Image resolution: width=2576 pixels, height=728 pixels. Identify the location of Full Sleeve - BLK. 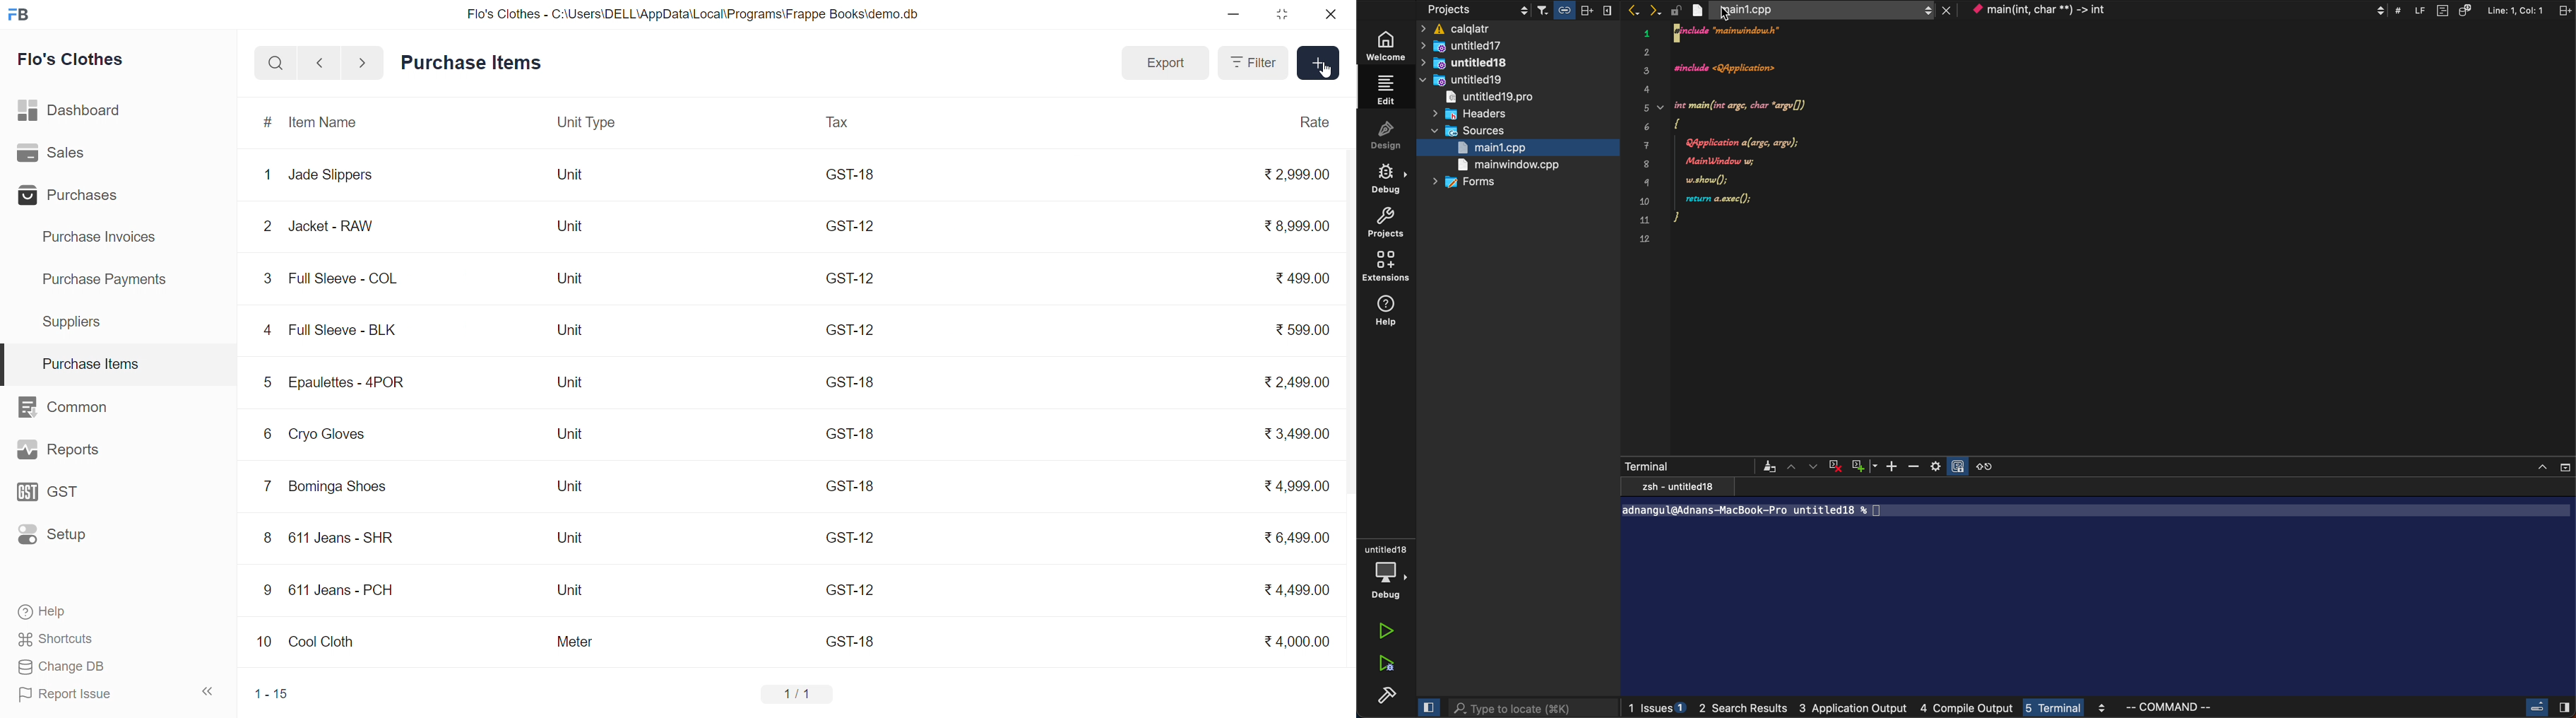
(340, 331).